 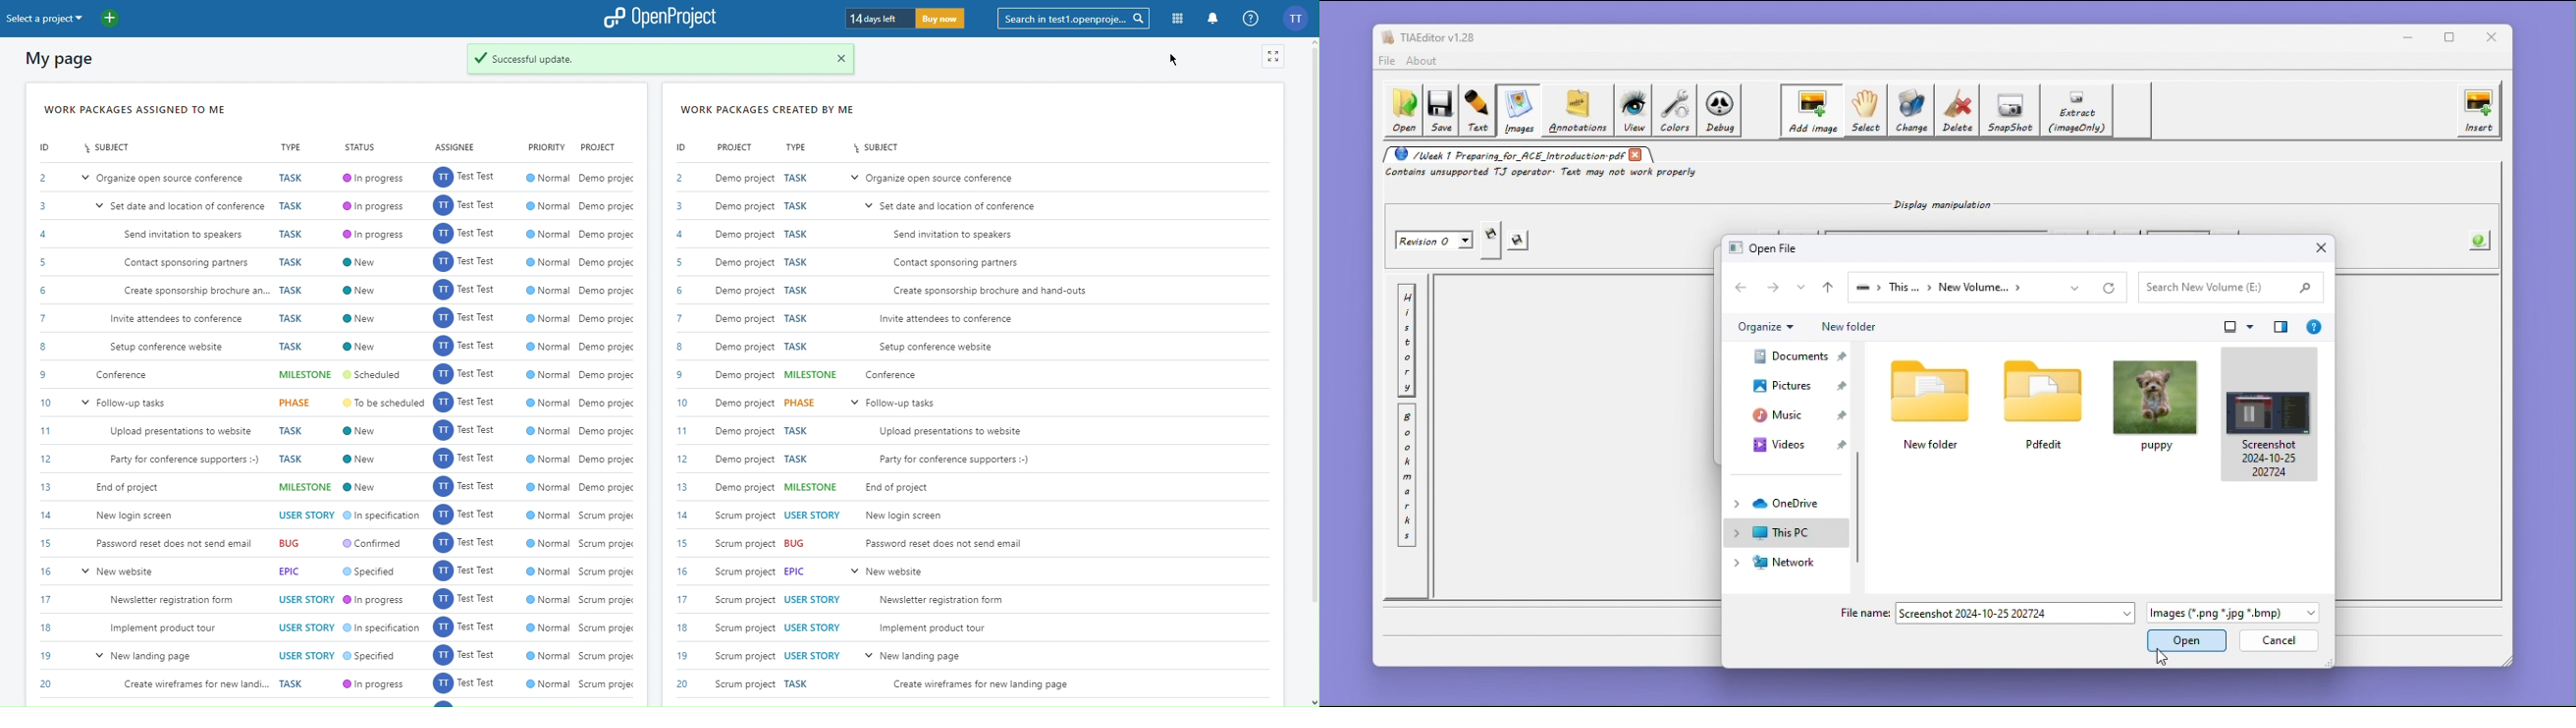 What do you see at coordinates (361, 148) in the screenshot?
I see `Status` at bounding box center [361, 148].